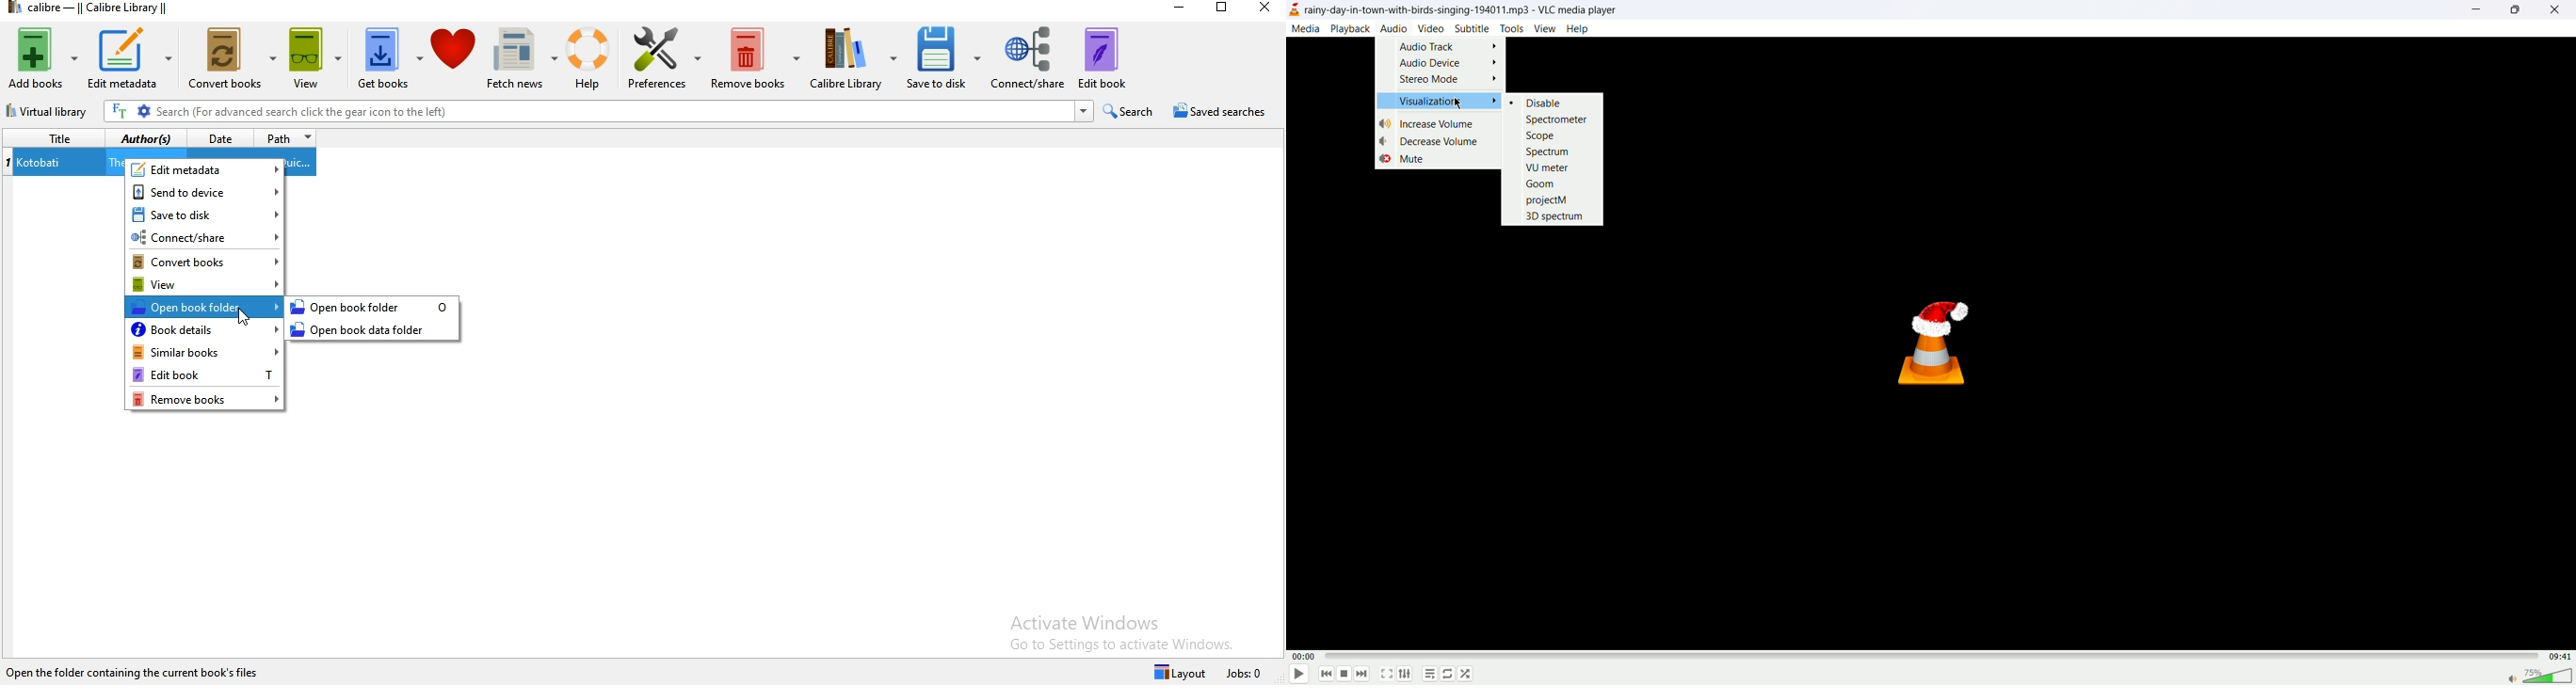  I want to click on previous, so click(1328, 675).